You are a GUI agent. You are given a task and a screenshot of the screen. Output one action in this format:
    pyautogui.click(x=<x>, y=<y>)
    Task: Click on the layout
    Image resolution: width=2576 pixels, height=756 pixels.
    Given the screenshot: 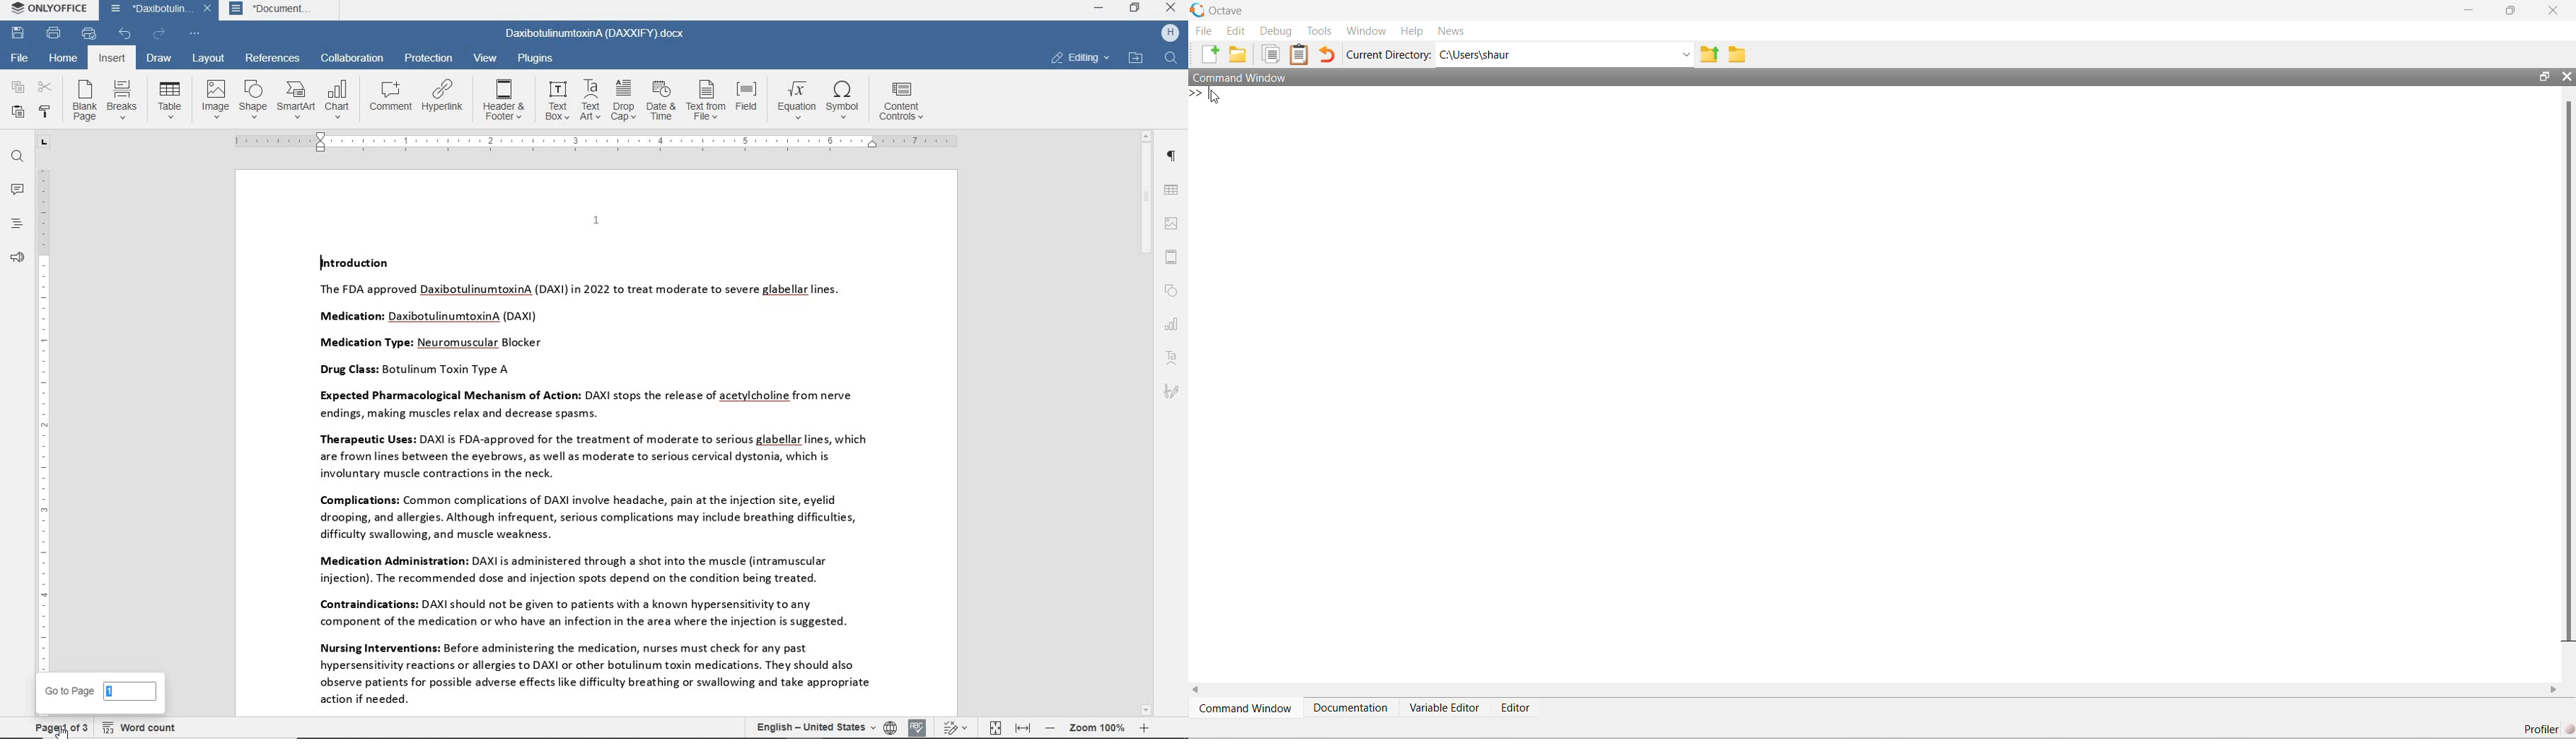 What is the action you would take?
    pyautogui.click(x=207, y=59)
    